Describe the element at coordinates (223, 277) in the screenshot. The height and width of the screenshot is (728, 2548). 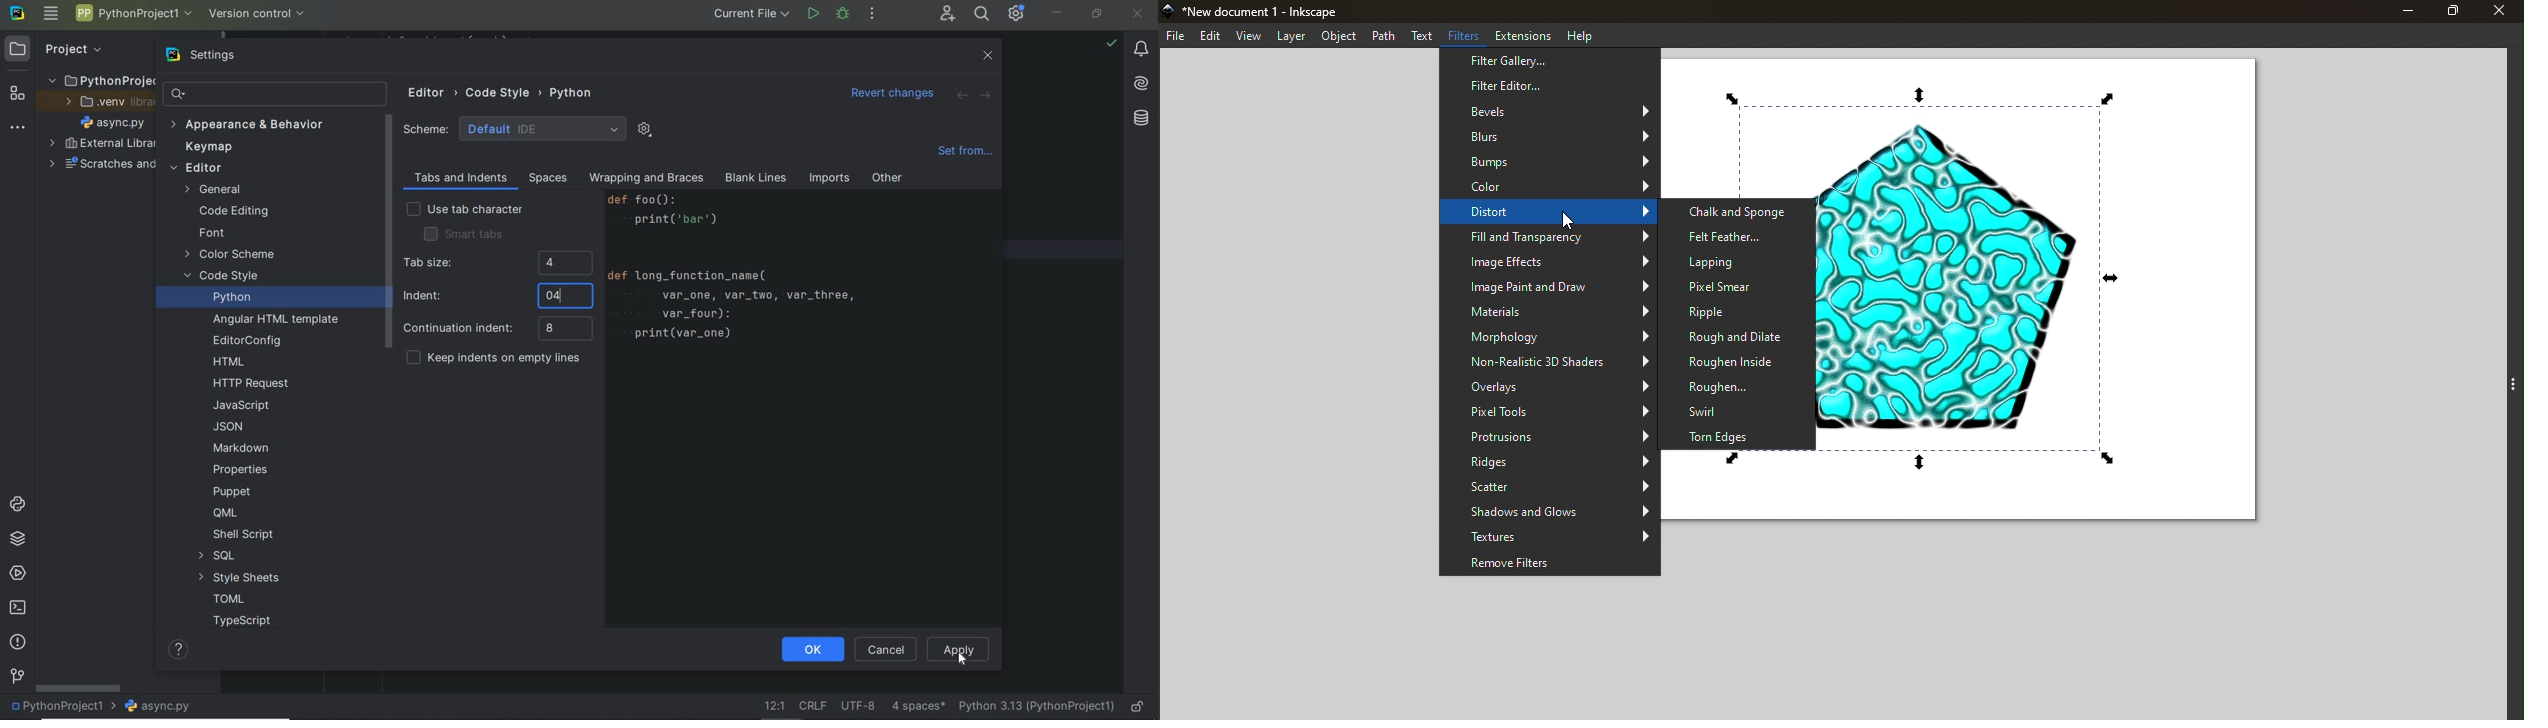
I see `code style` at that location.